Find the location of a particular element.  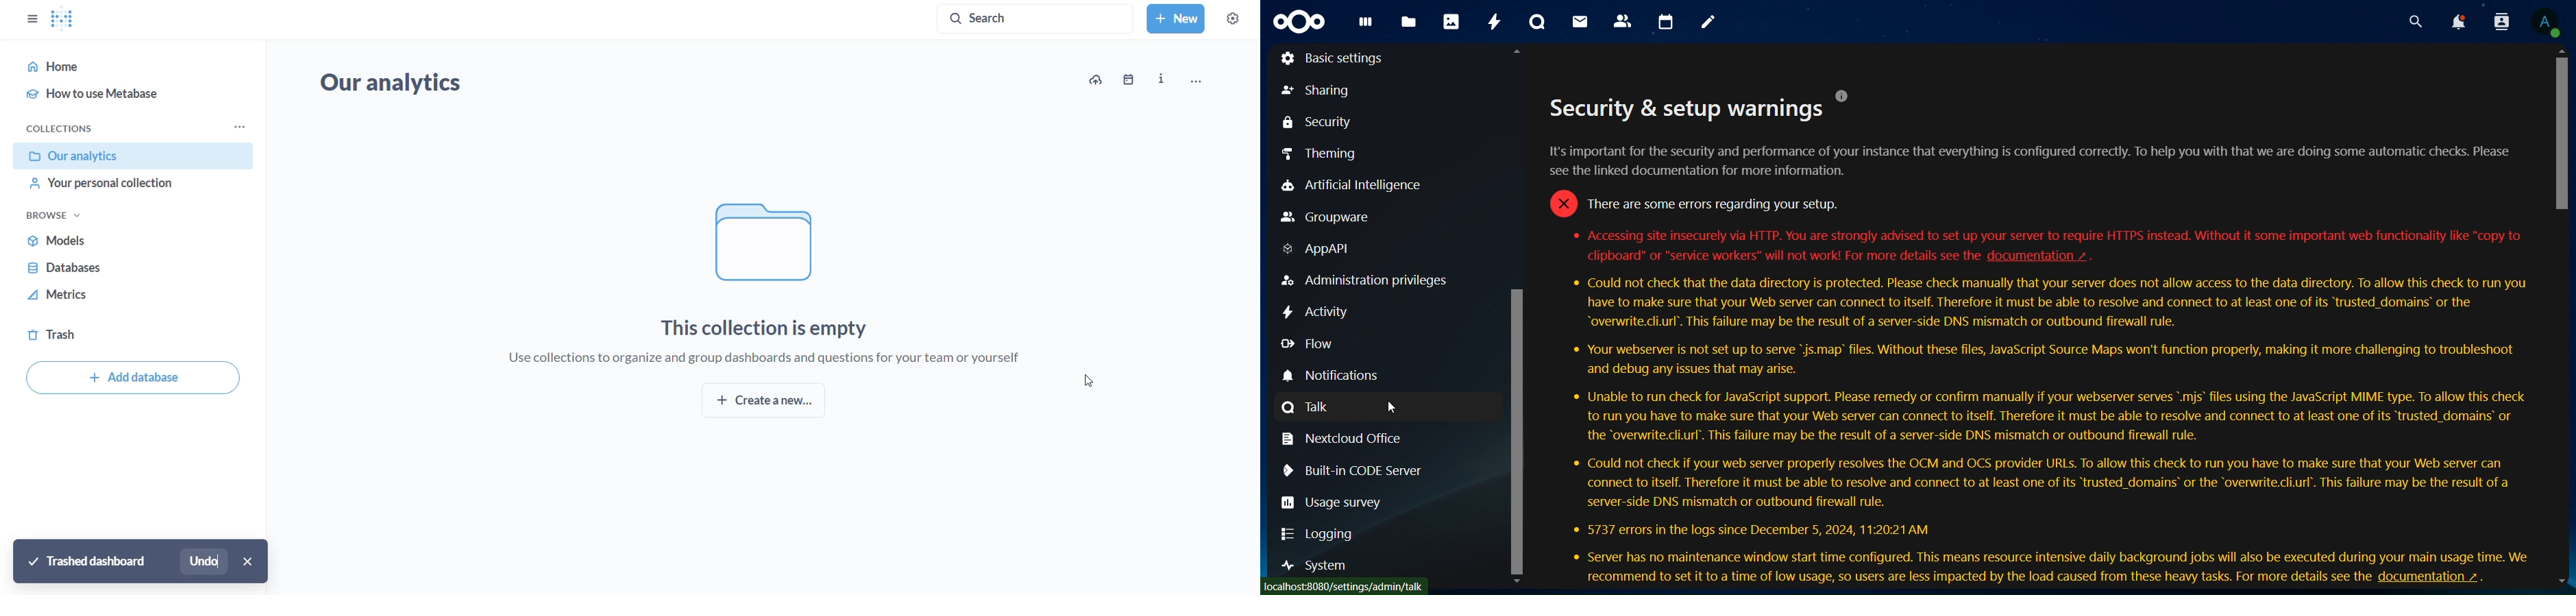

mail is located at coordinates (1584, 23).